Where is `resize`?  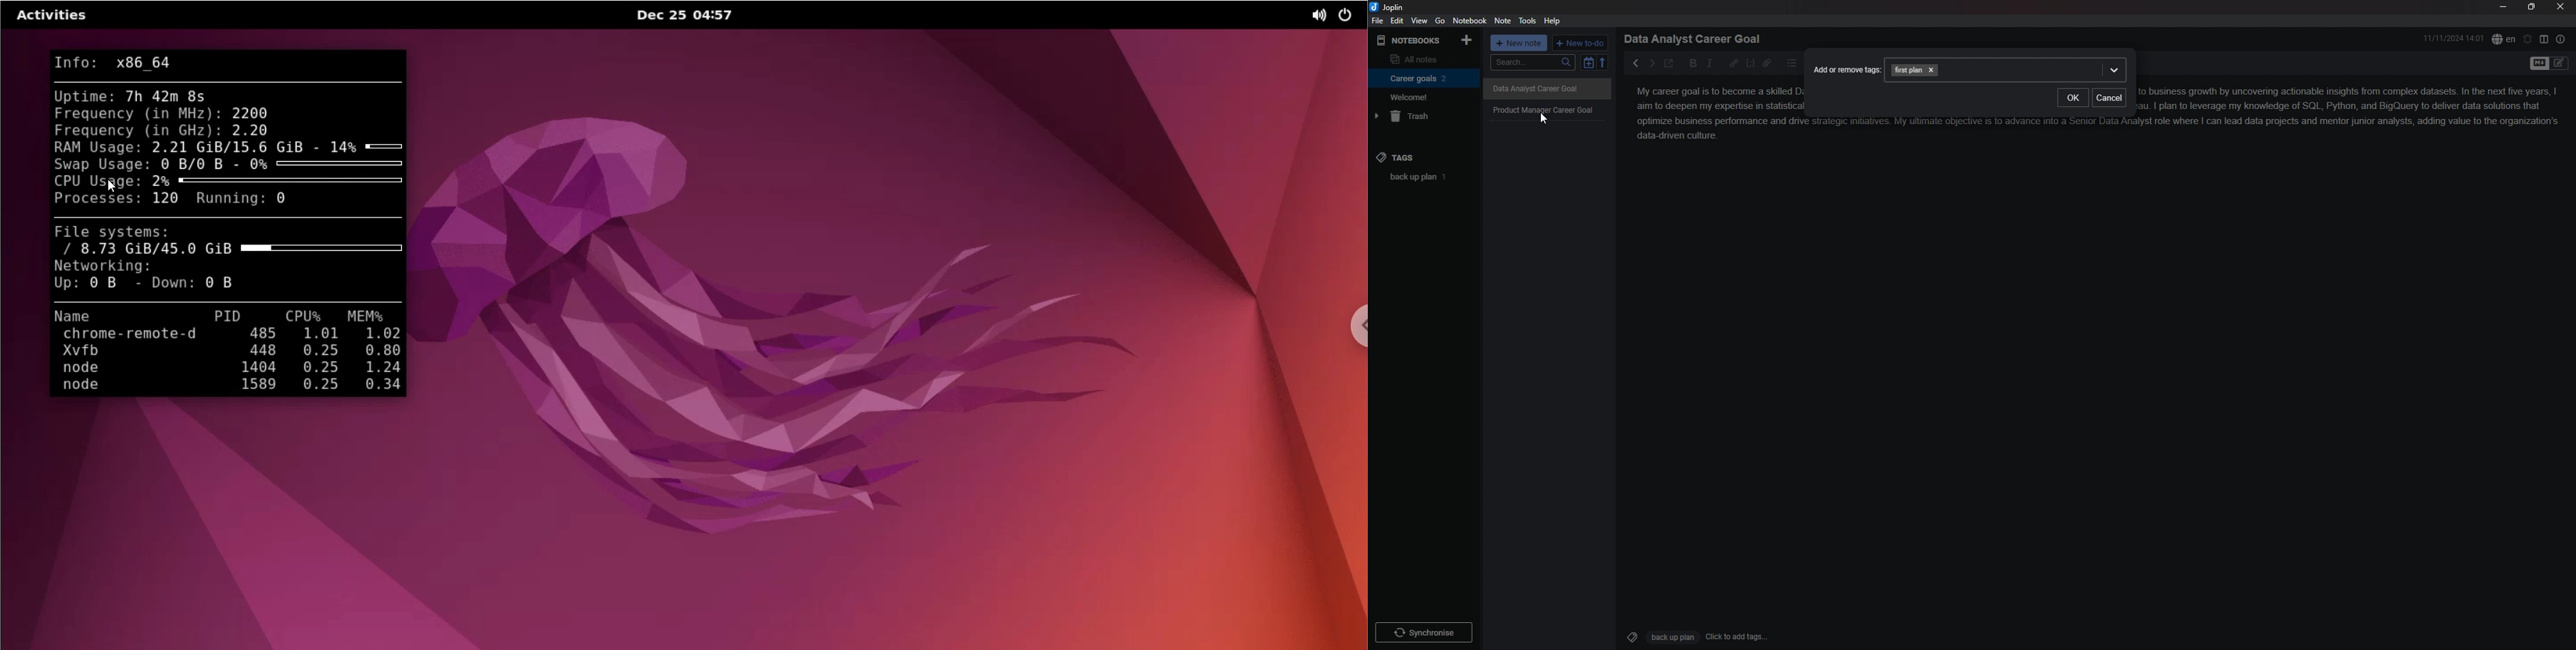 resize is located at coordinates (2532, 6).